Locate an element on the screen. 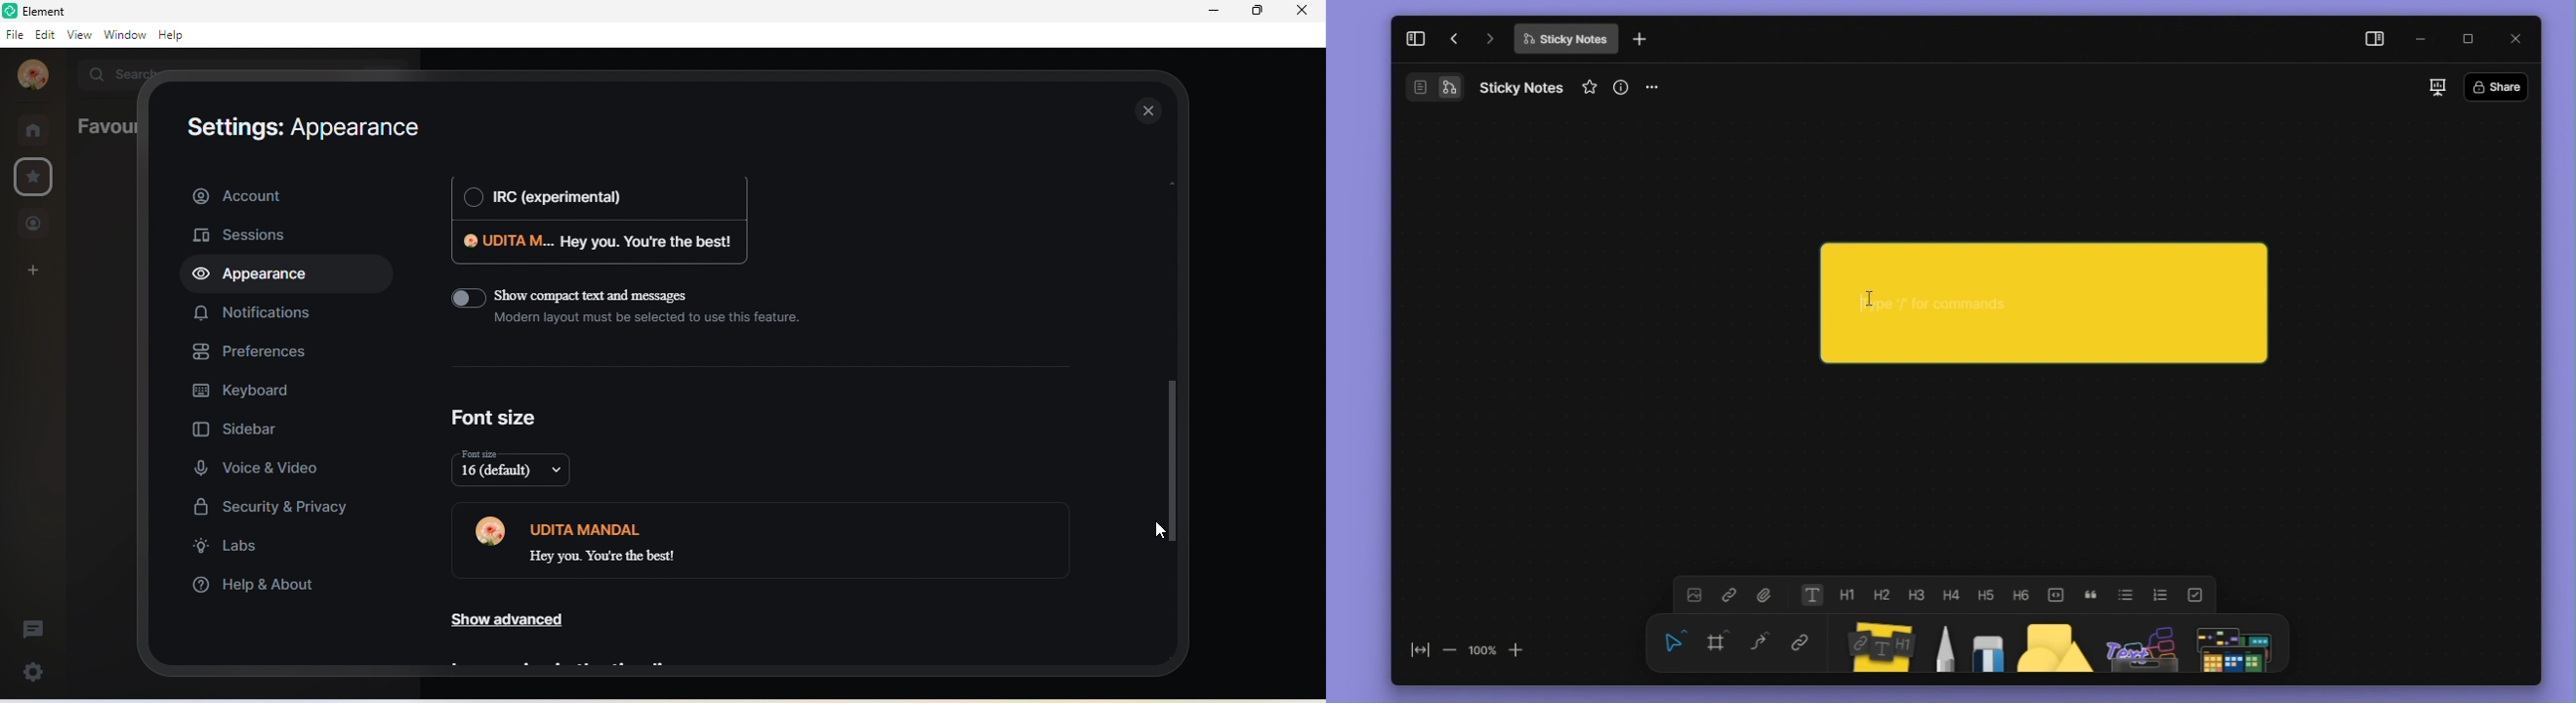 The height and width of the screenshot is (728, 2576). profile photo is located at coordinates (33, 76).